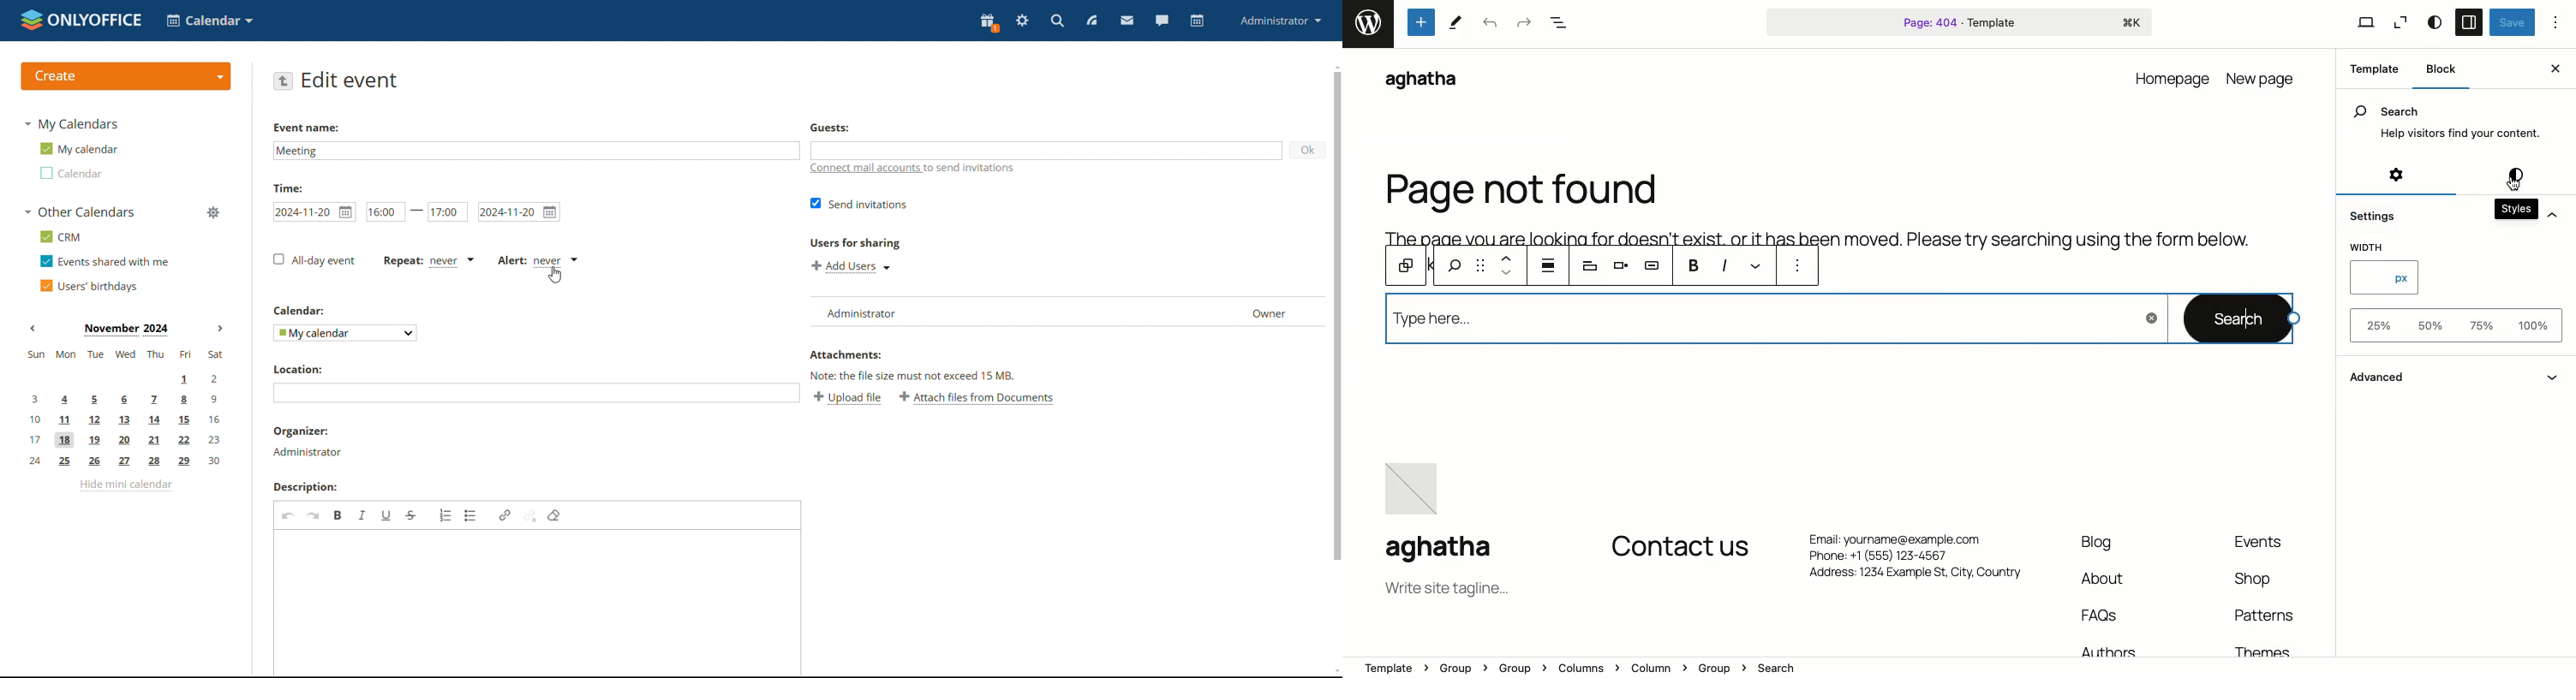 The image size is (2576, 700). I want to click on next month, so click(222, 329).